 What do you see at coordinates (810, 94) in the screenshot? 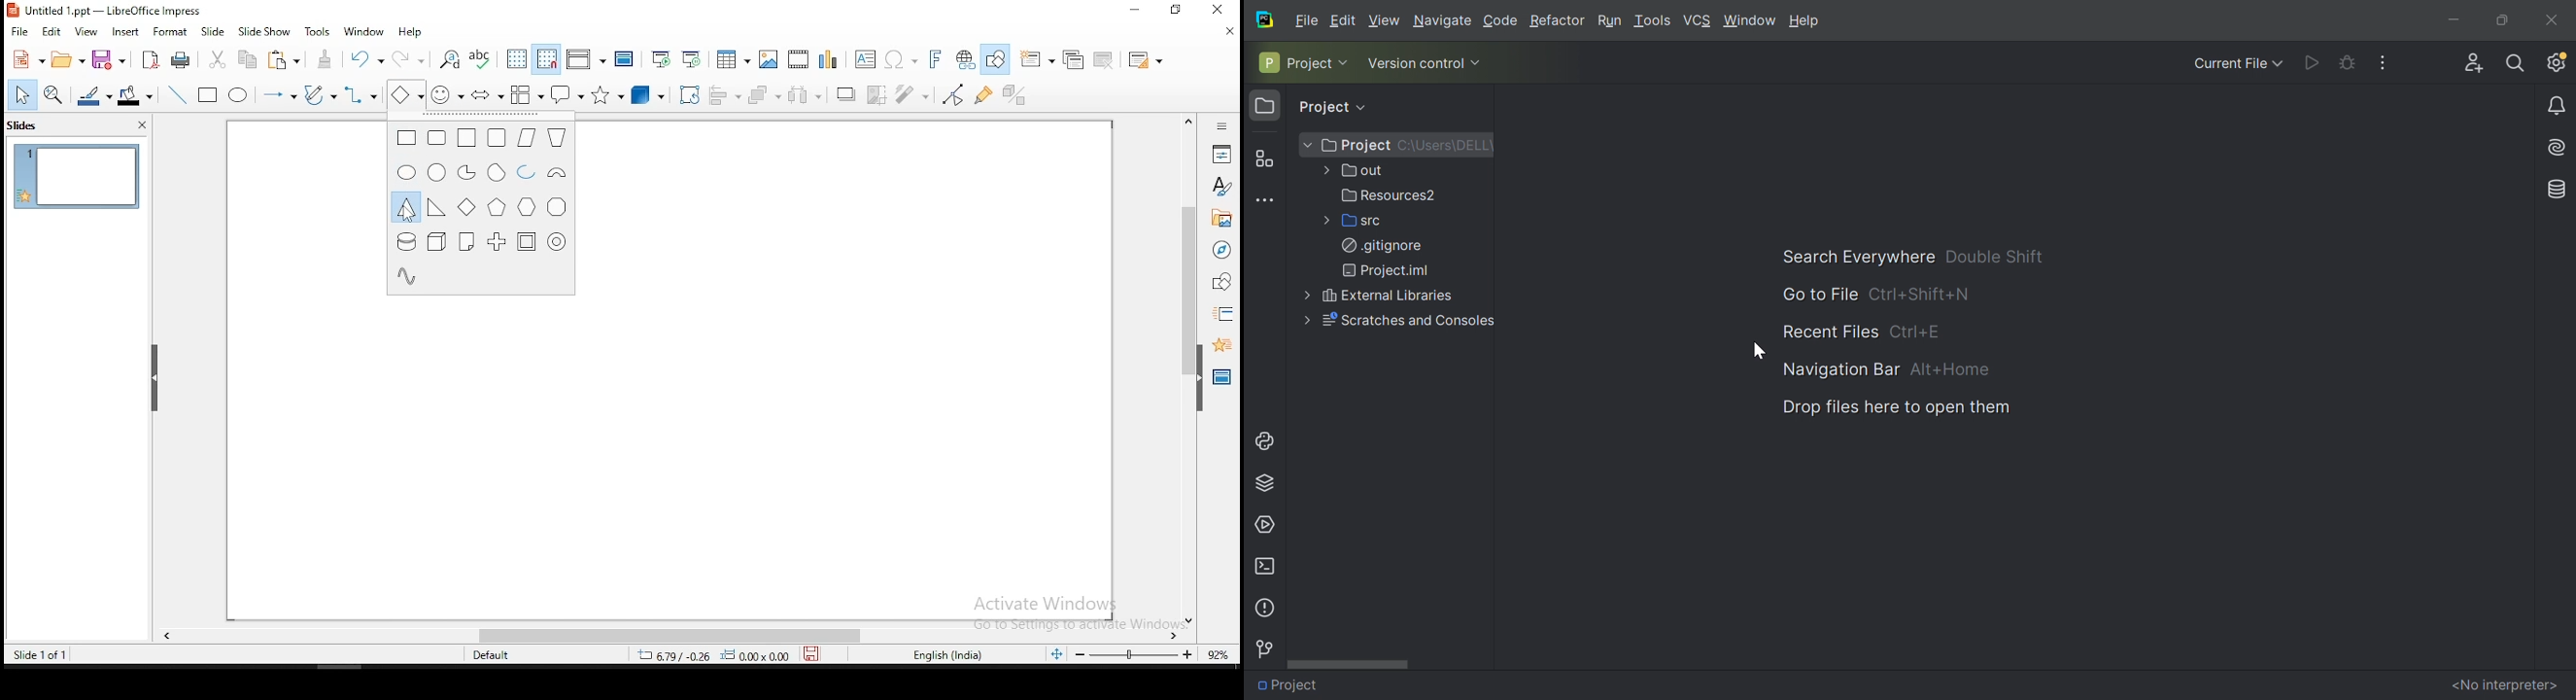
I see `distribute` at bounding box center [810, 94].